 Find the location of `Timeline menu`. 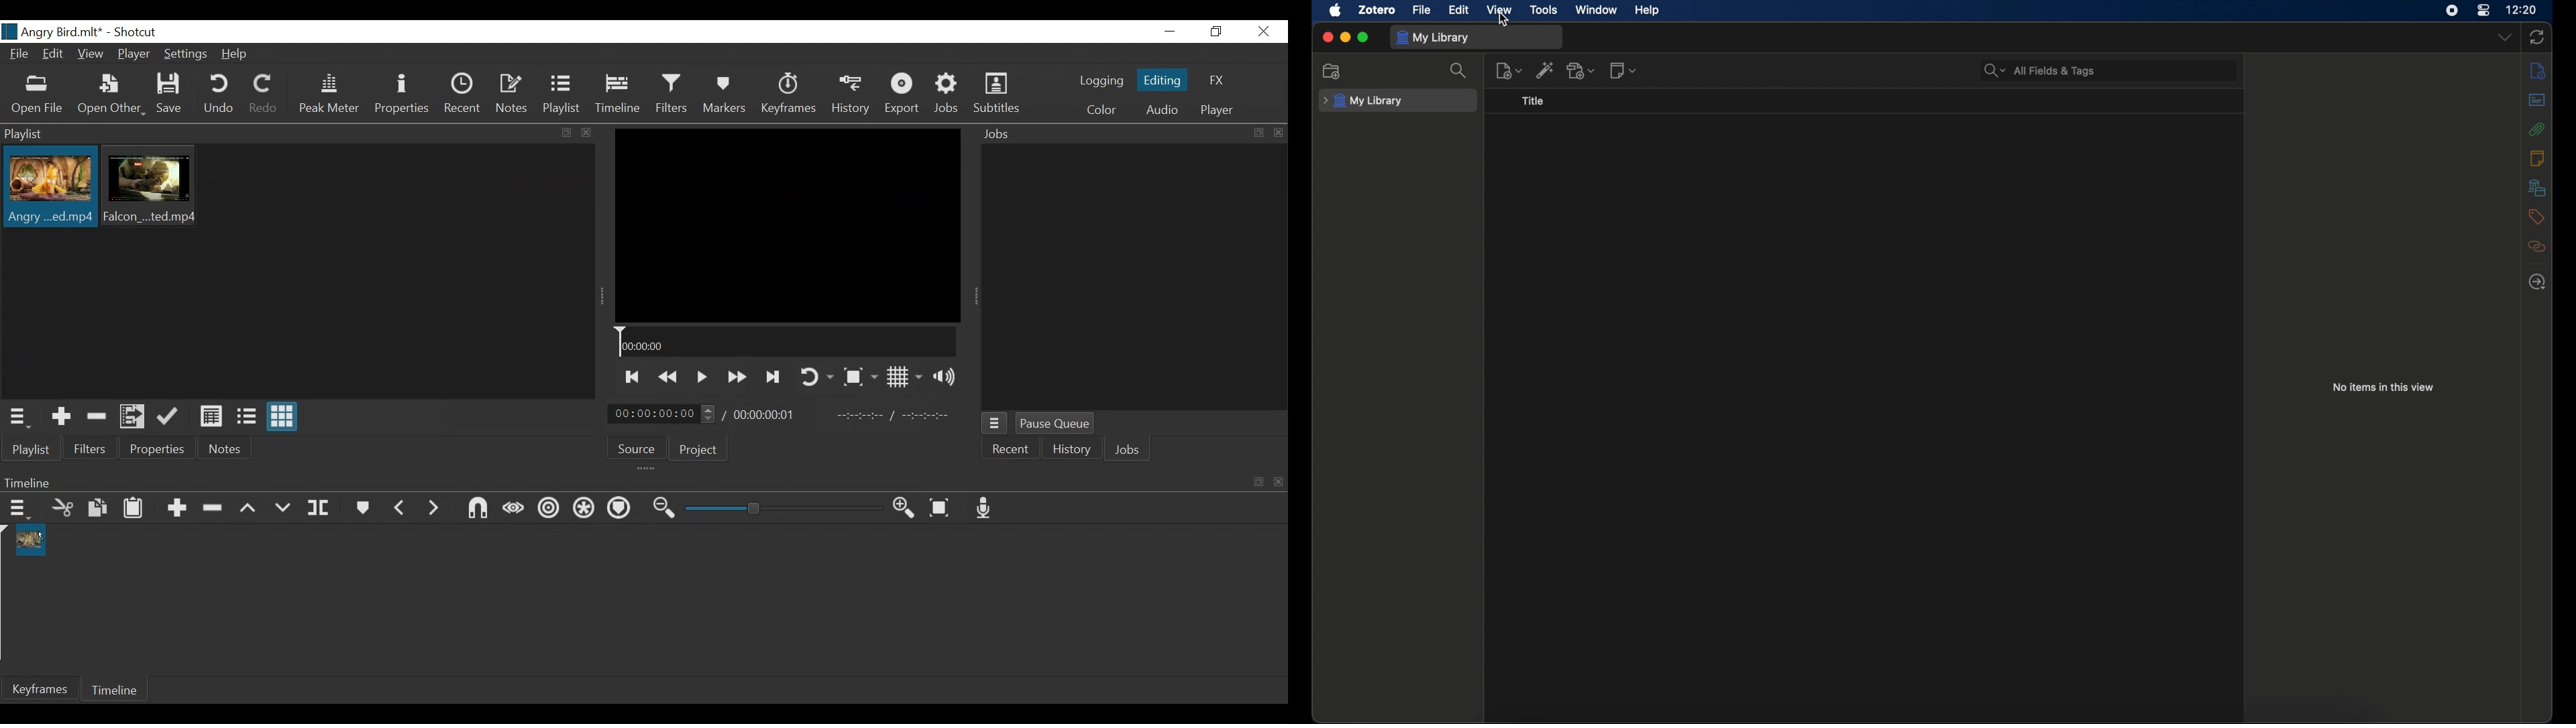

Timeline menu is located at coordinates (641, 482).